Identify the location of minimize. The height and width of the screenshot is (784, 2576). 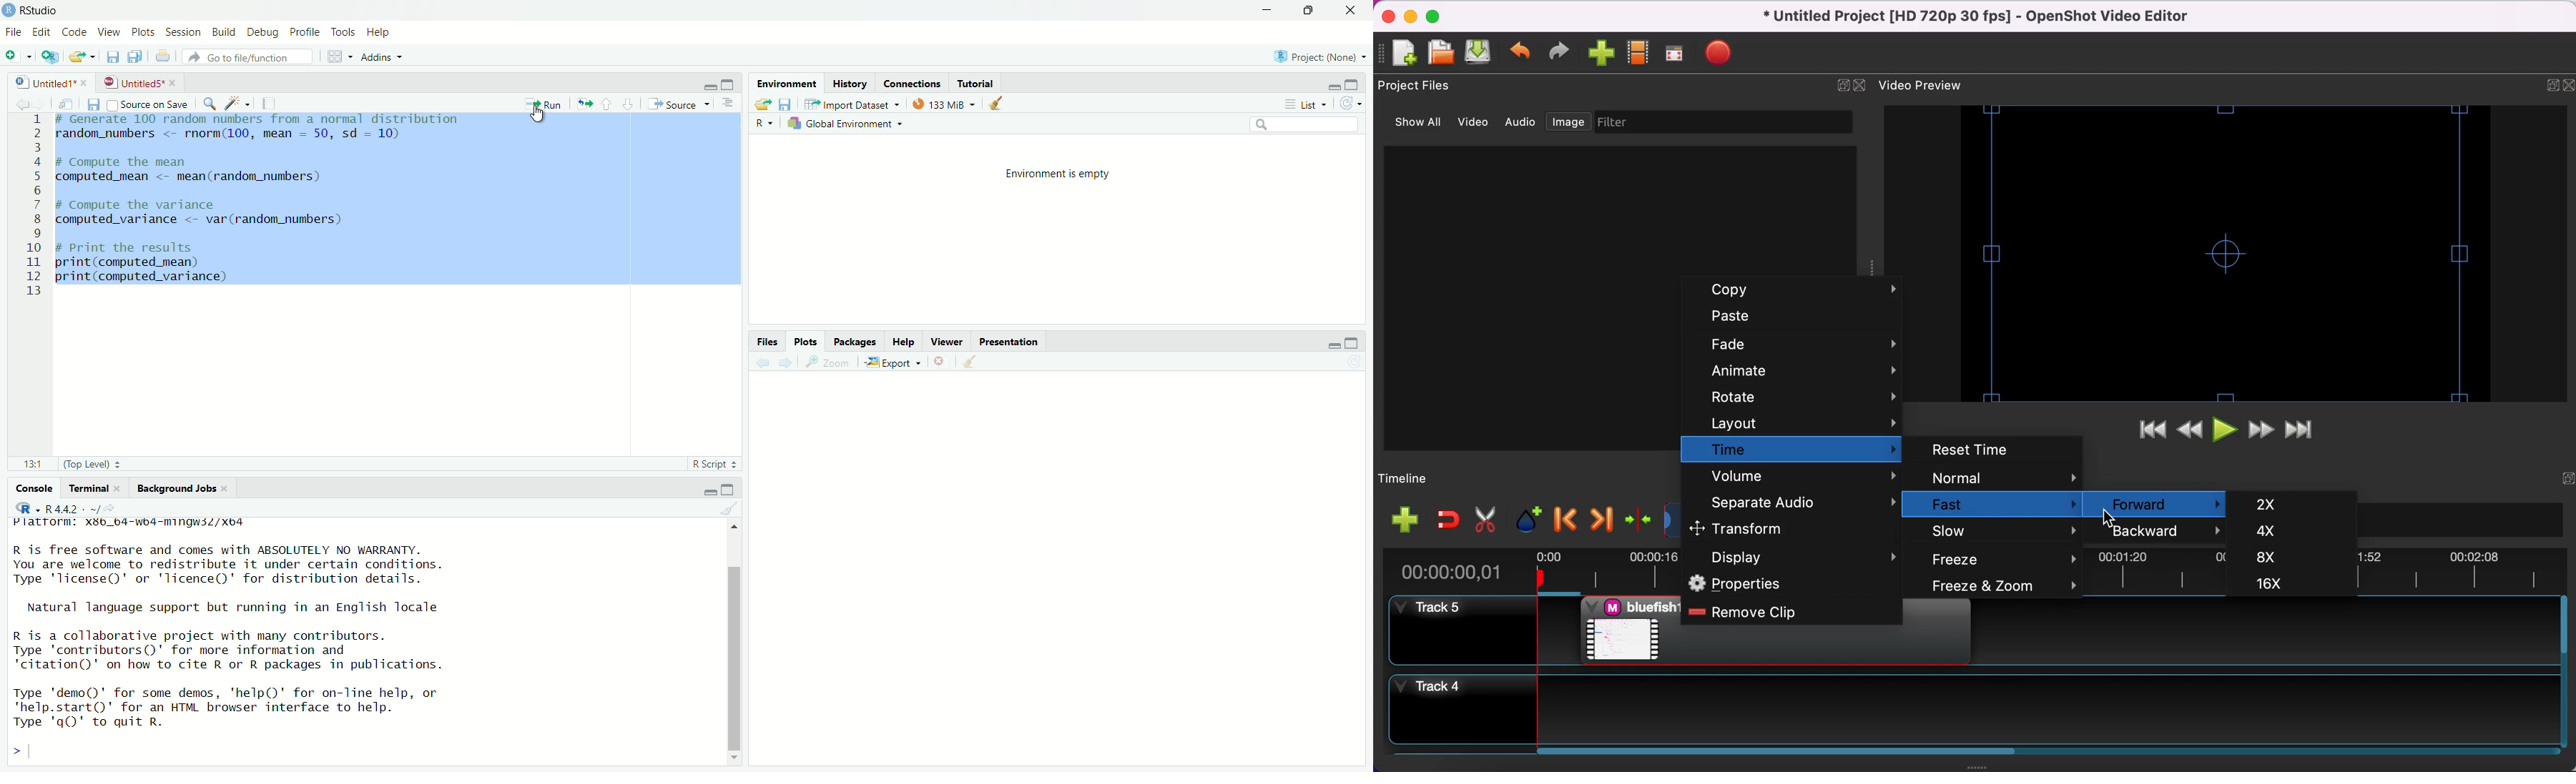
(705, 83).